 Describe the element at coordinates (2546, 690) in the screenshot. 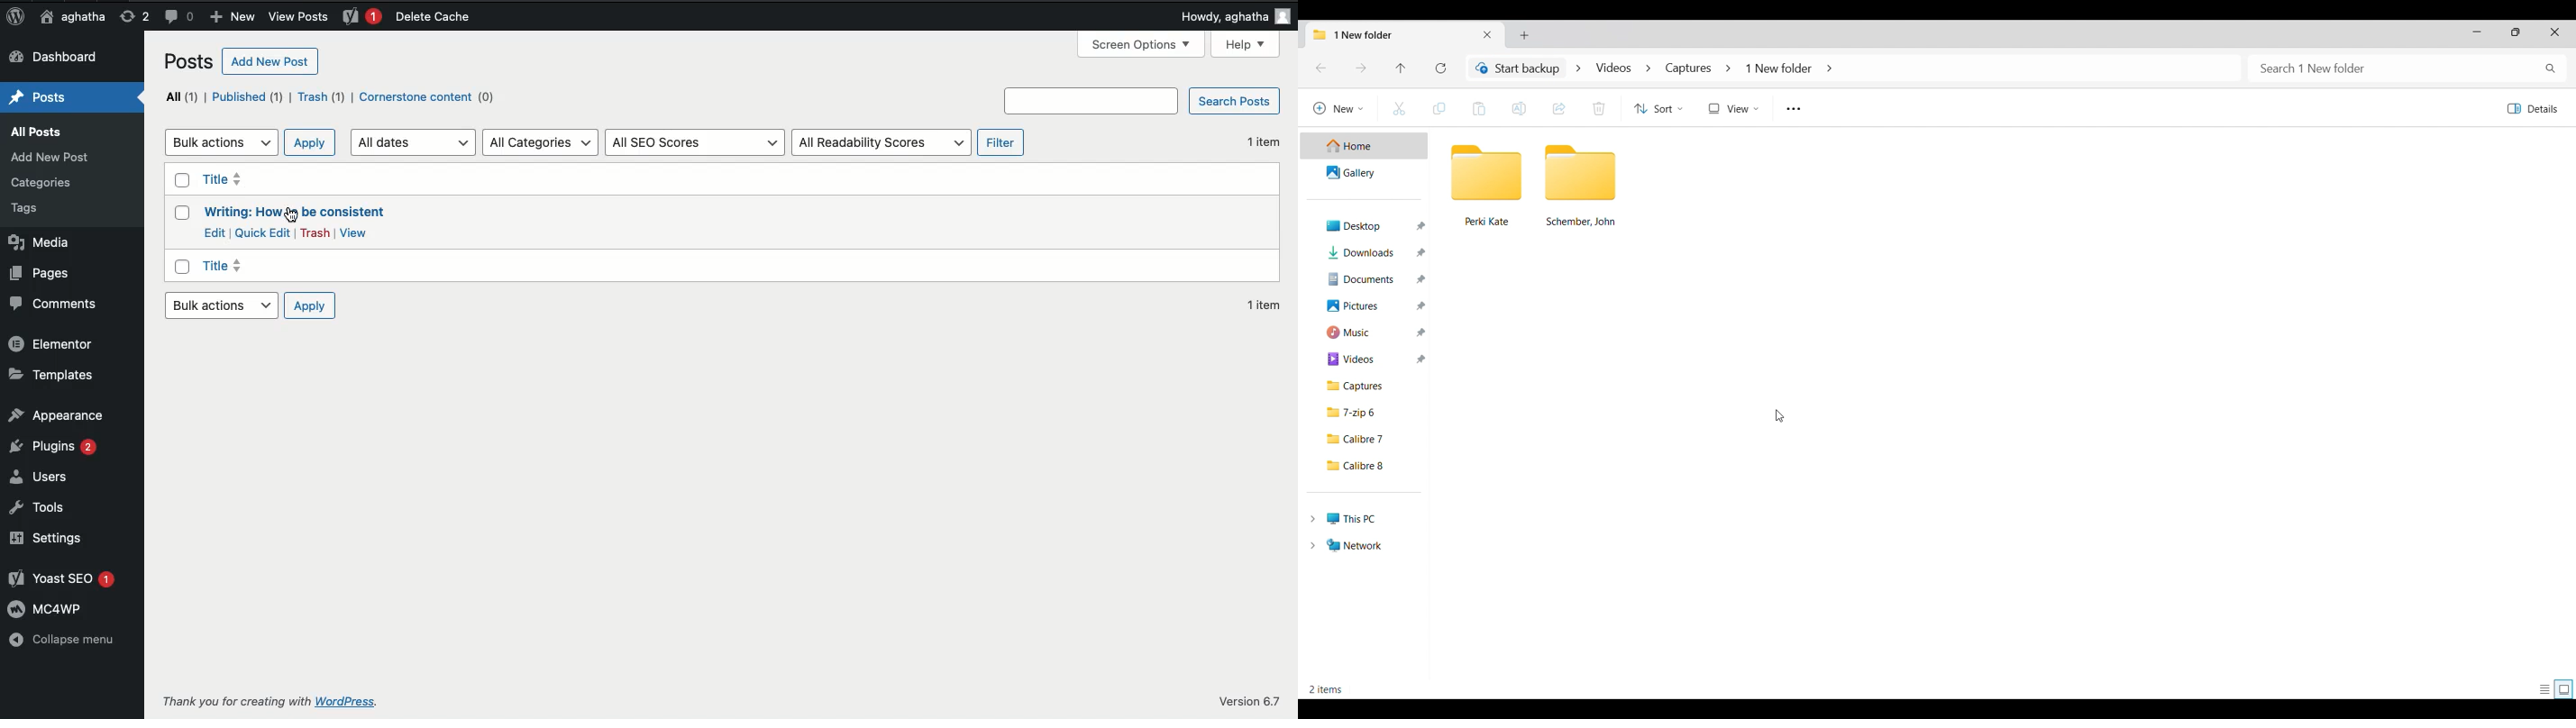

I see `Display information about each item in the window` at that location.